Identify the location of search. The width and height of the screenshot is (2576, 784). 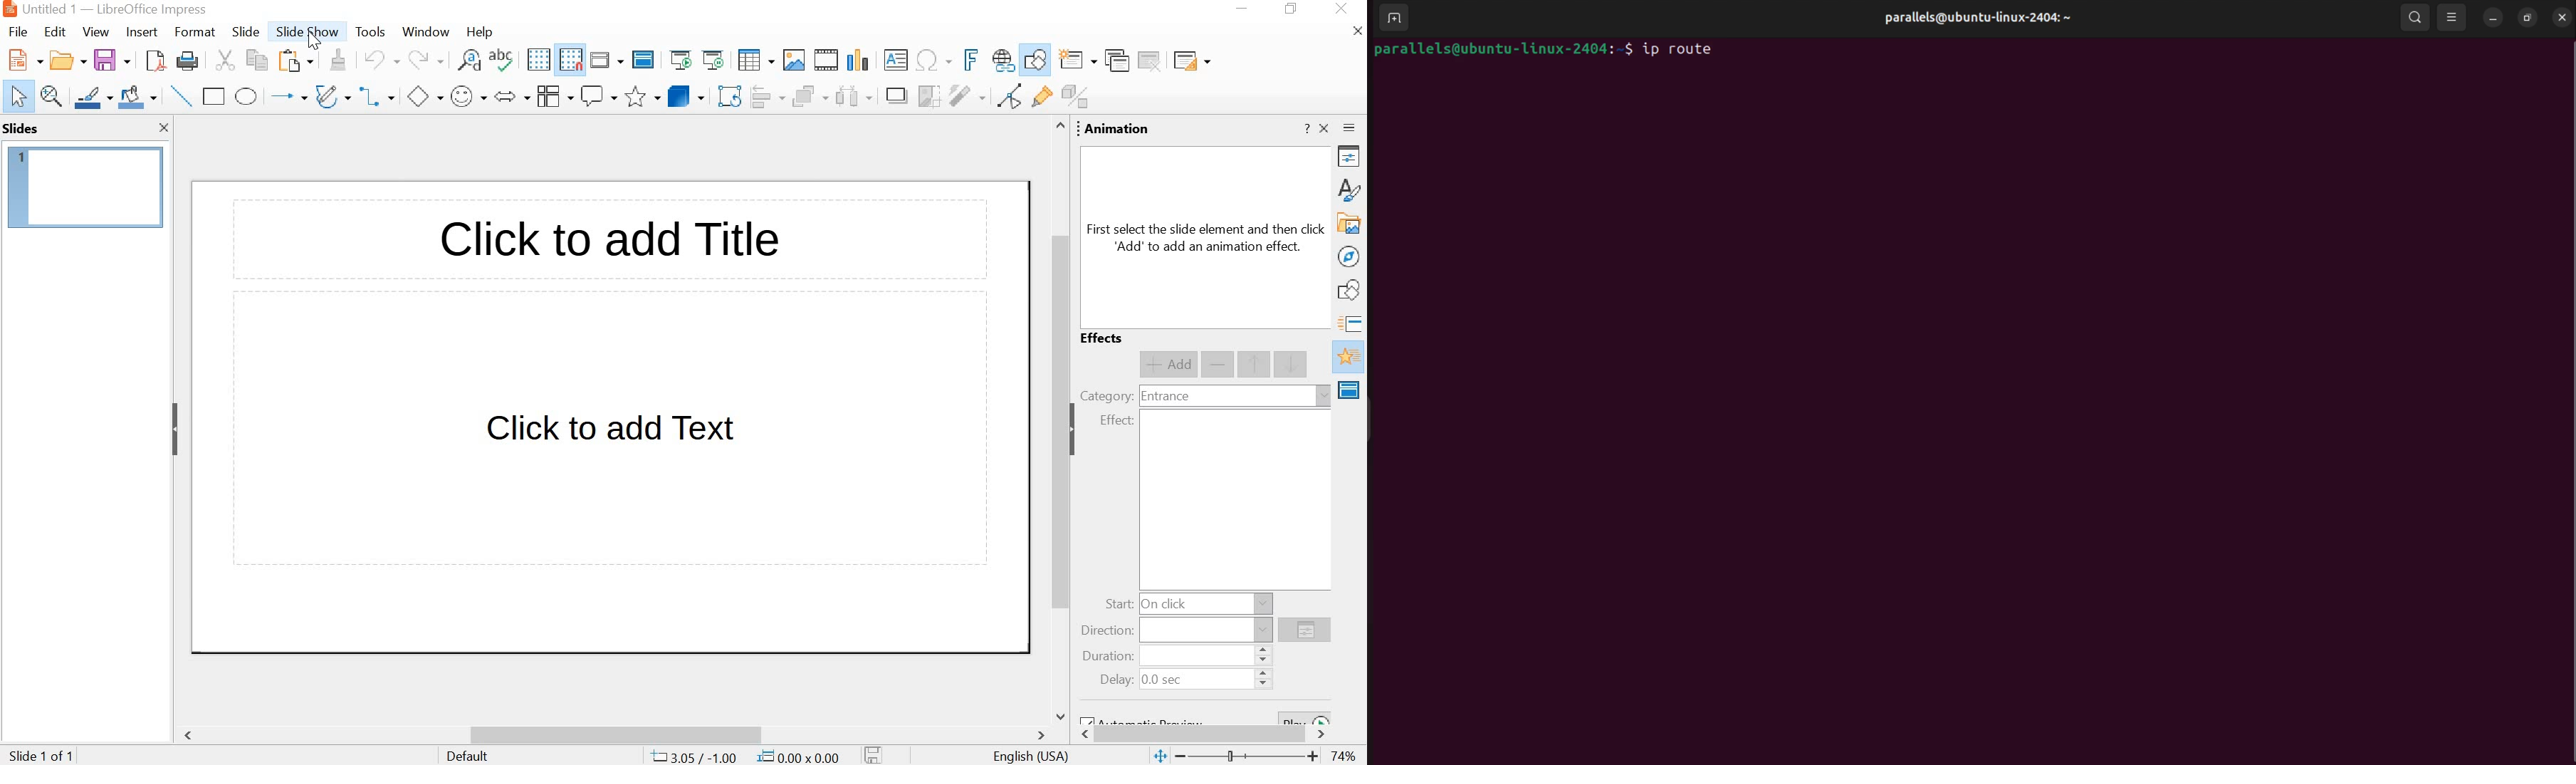
(2413, 20).